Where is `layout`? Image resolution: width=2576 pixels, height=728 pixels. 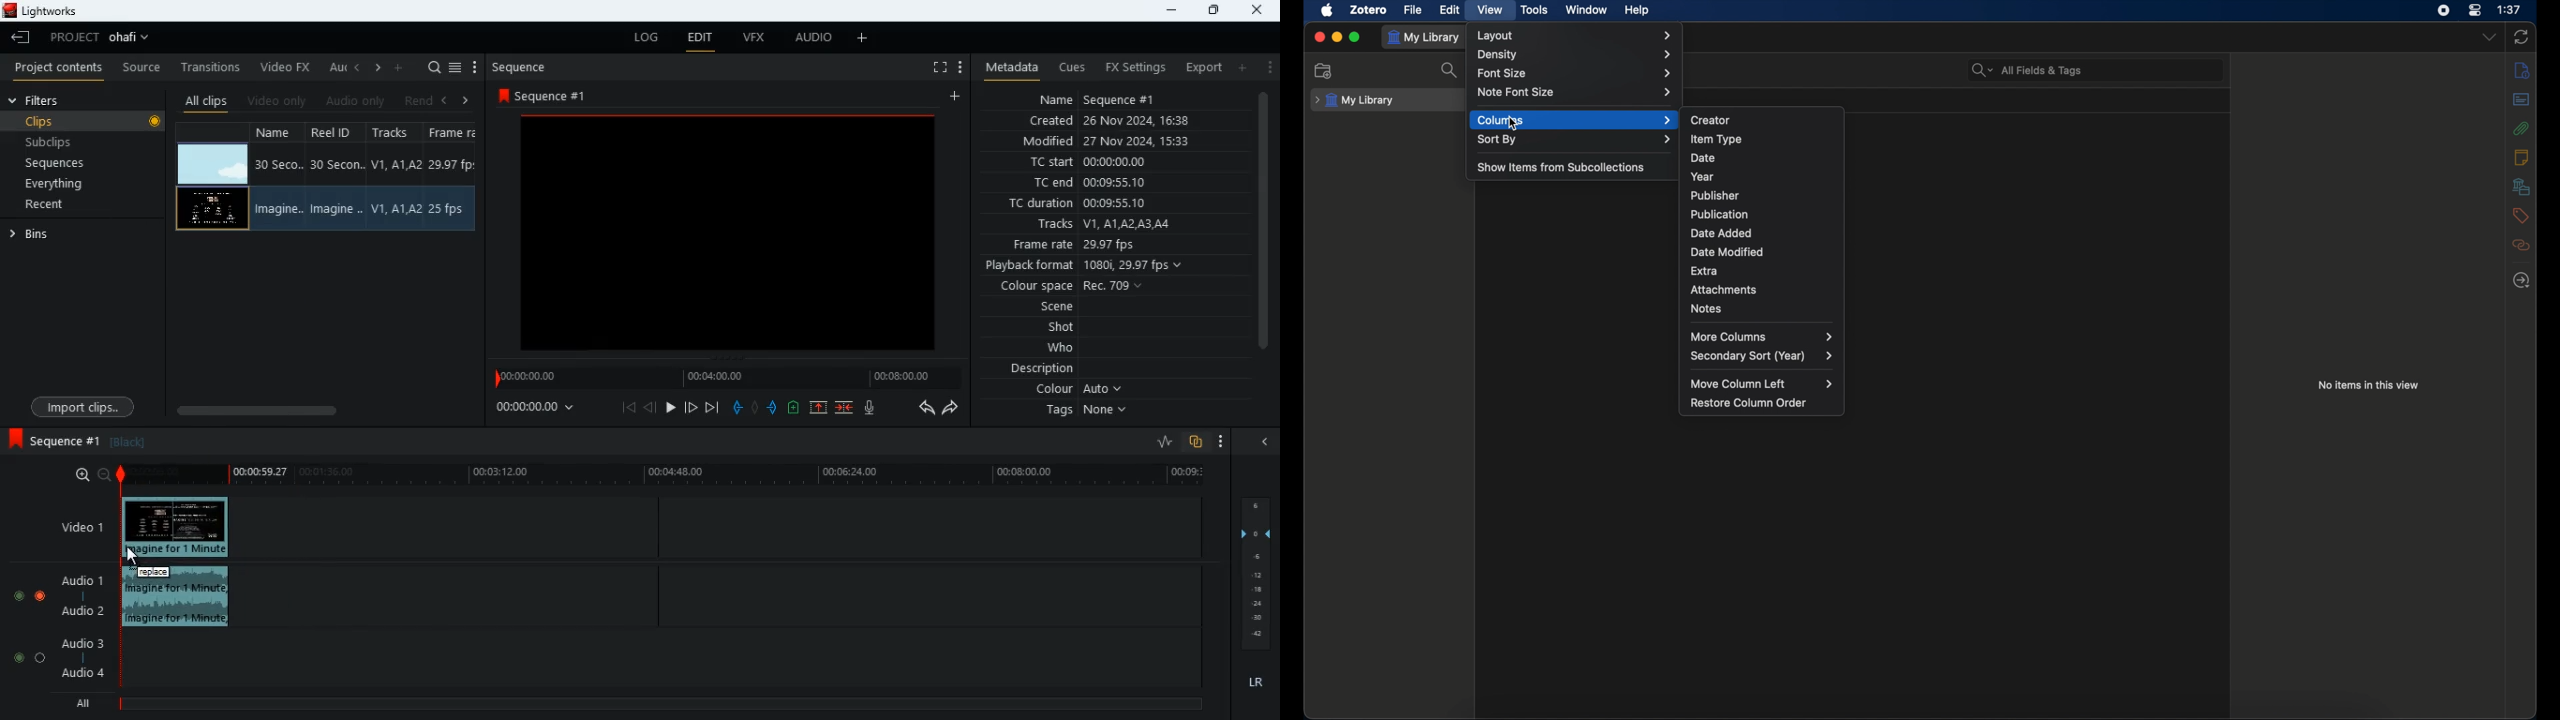 layout is located at coordinates (1575, 35).